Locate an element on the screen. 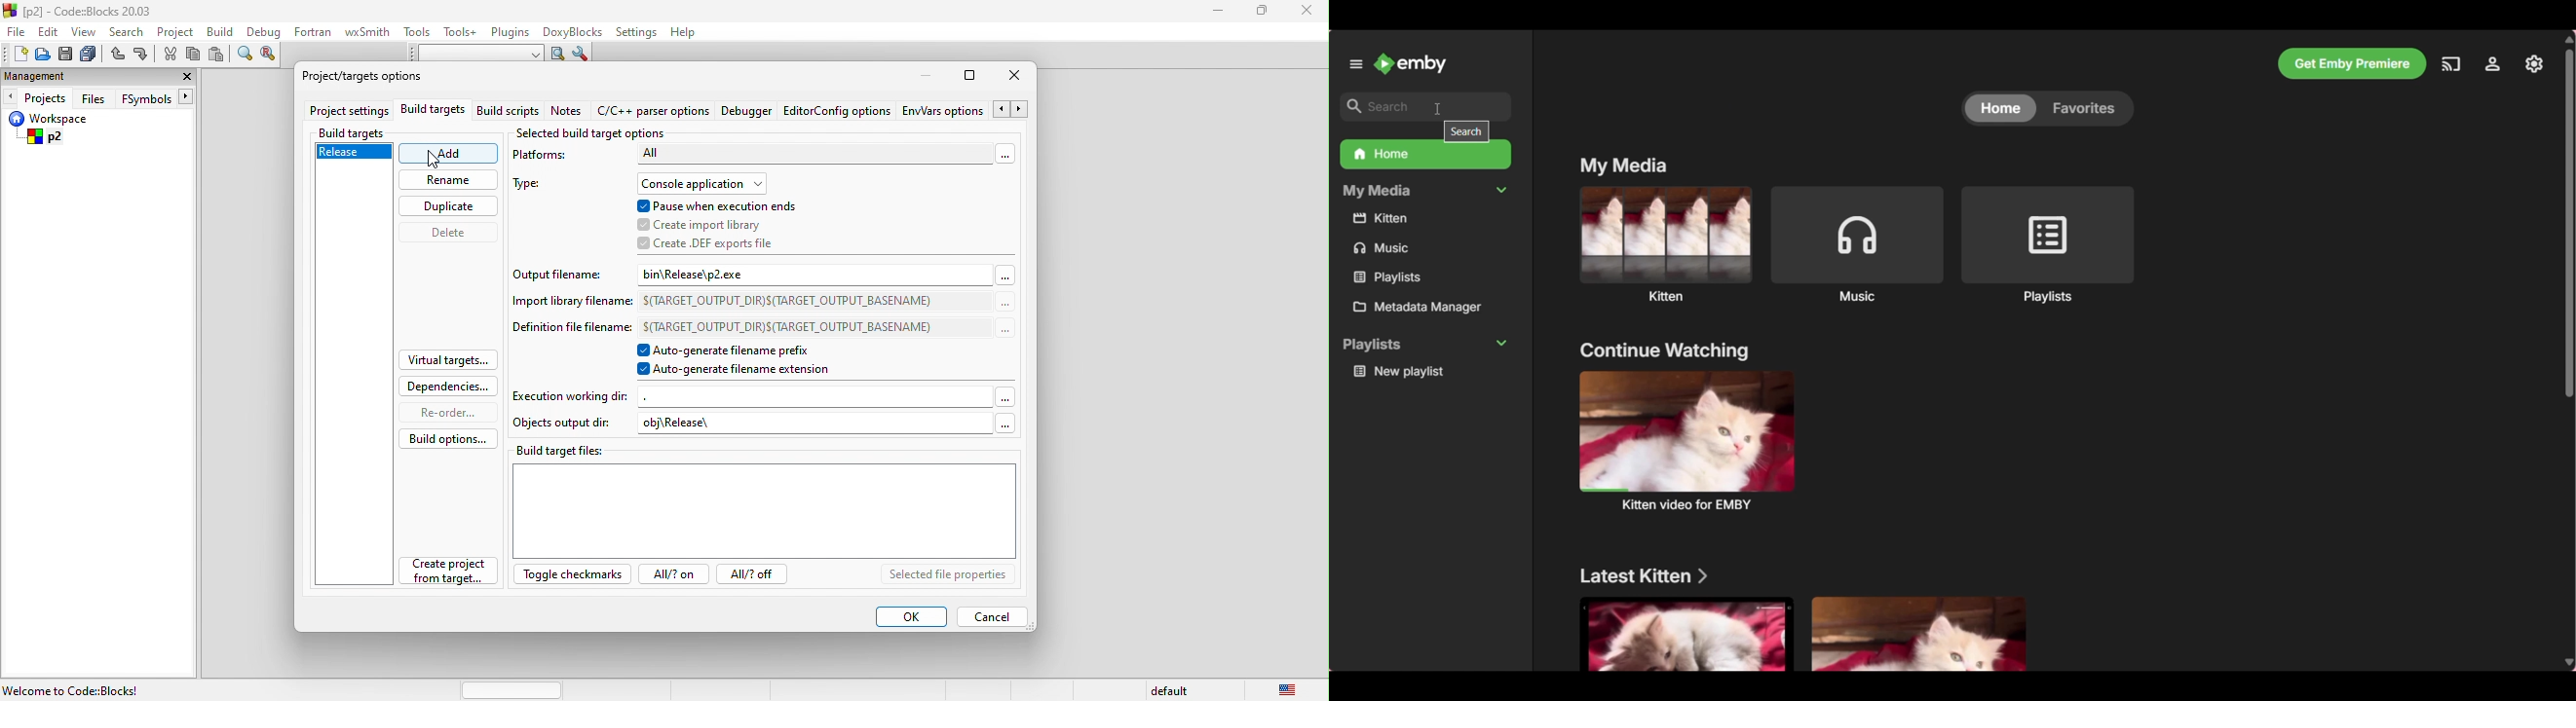 The width and height of the screenshot is (2576, 728). selected file properties is located at coordinates (955, 575).